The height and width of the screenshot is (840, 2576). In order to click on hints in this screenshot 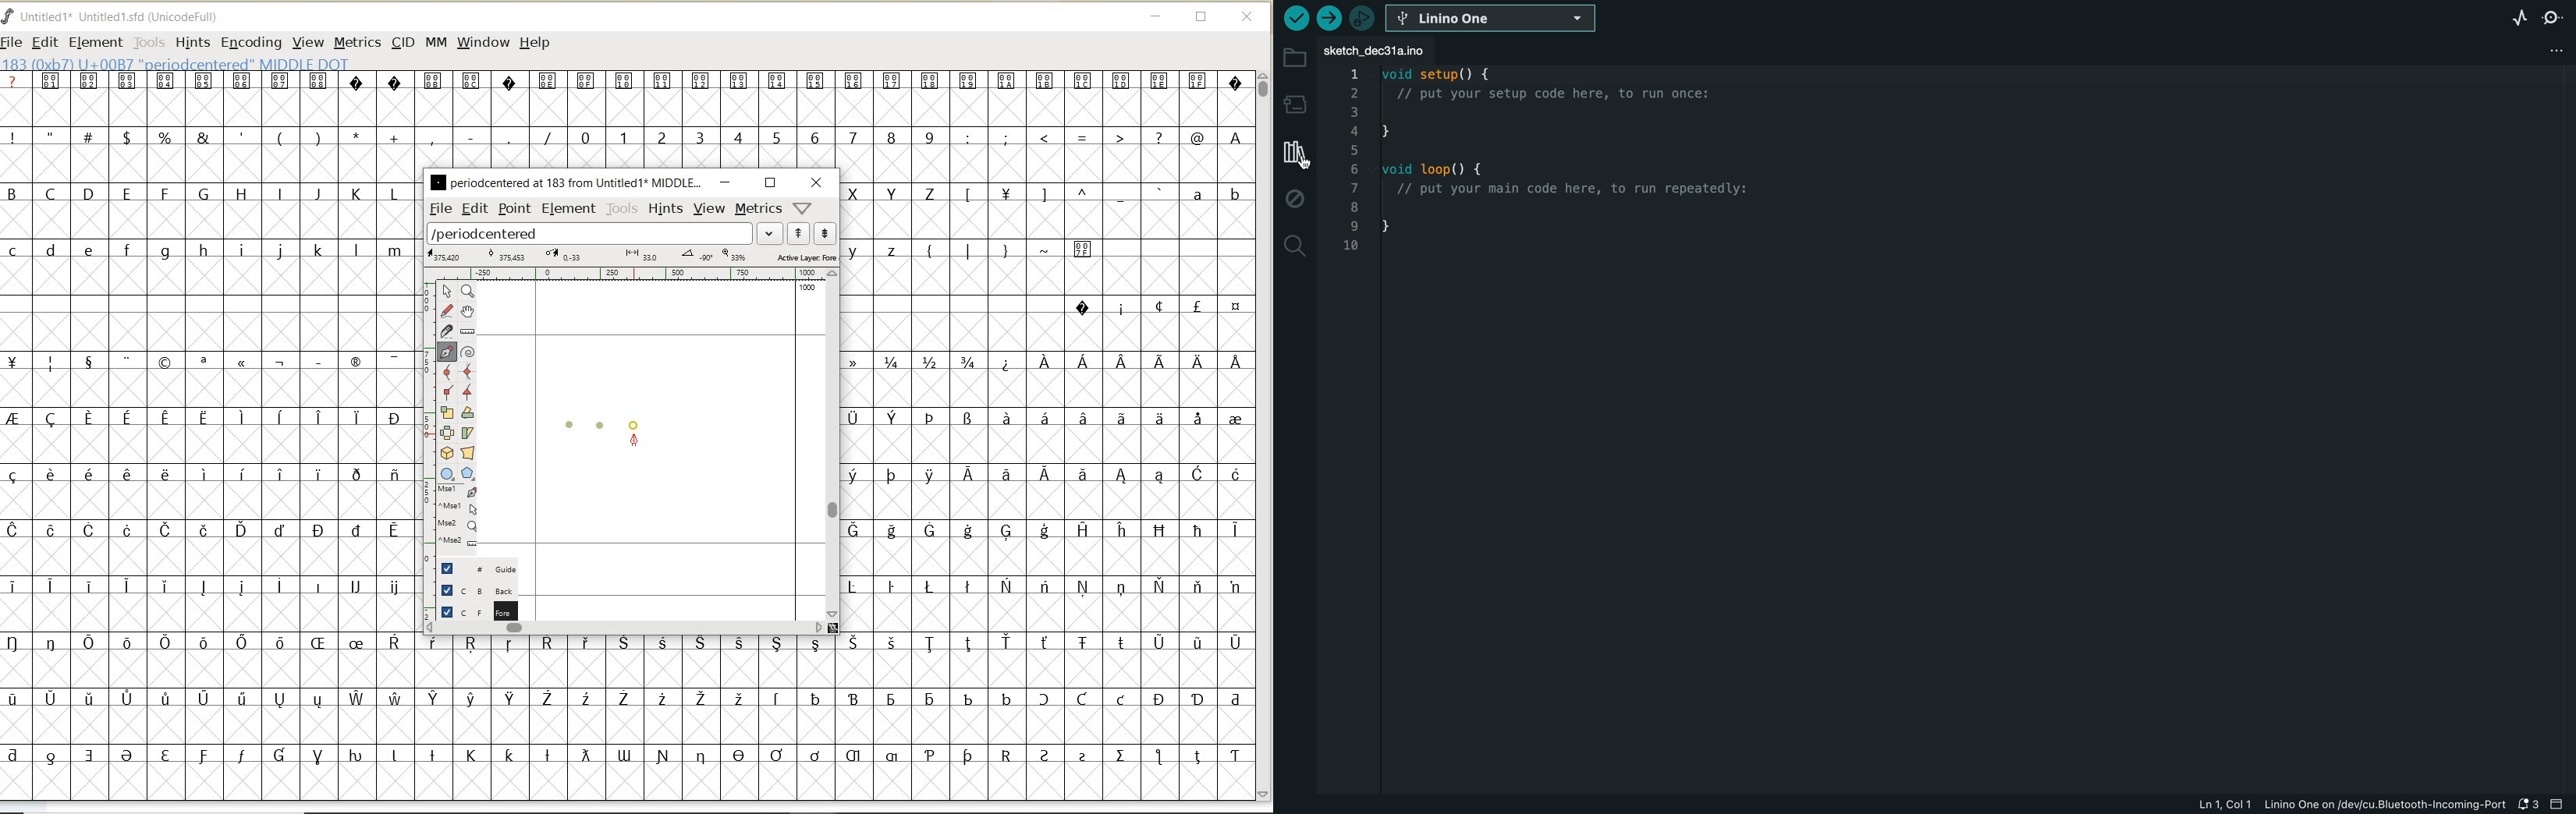, I will do `click(666, 208)`.